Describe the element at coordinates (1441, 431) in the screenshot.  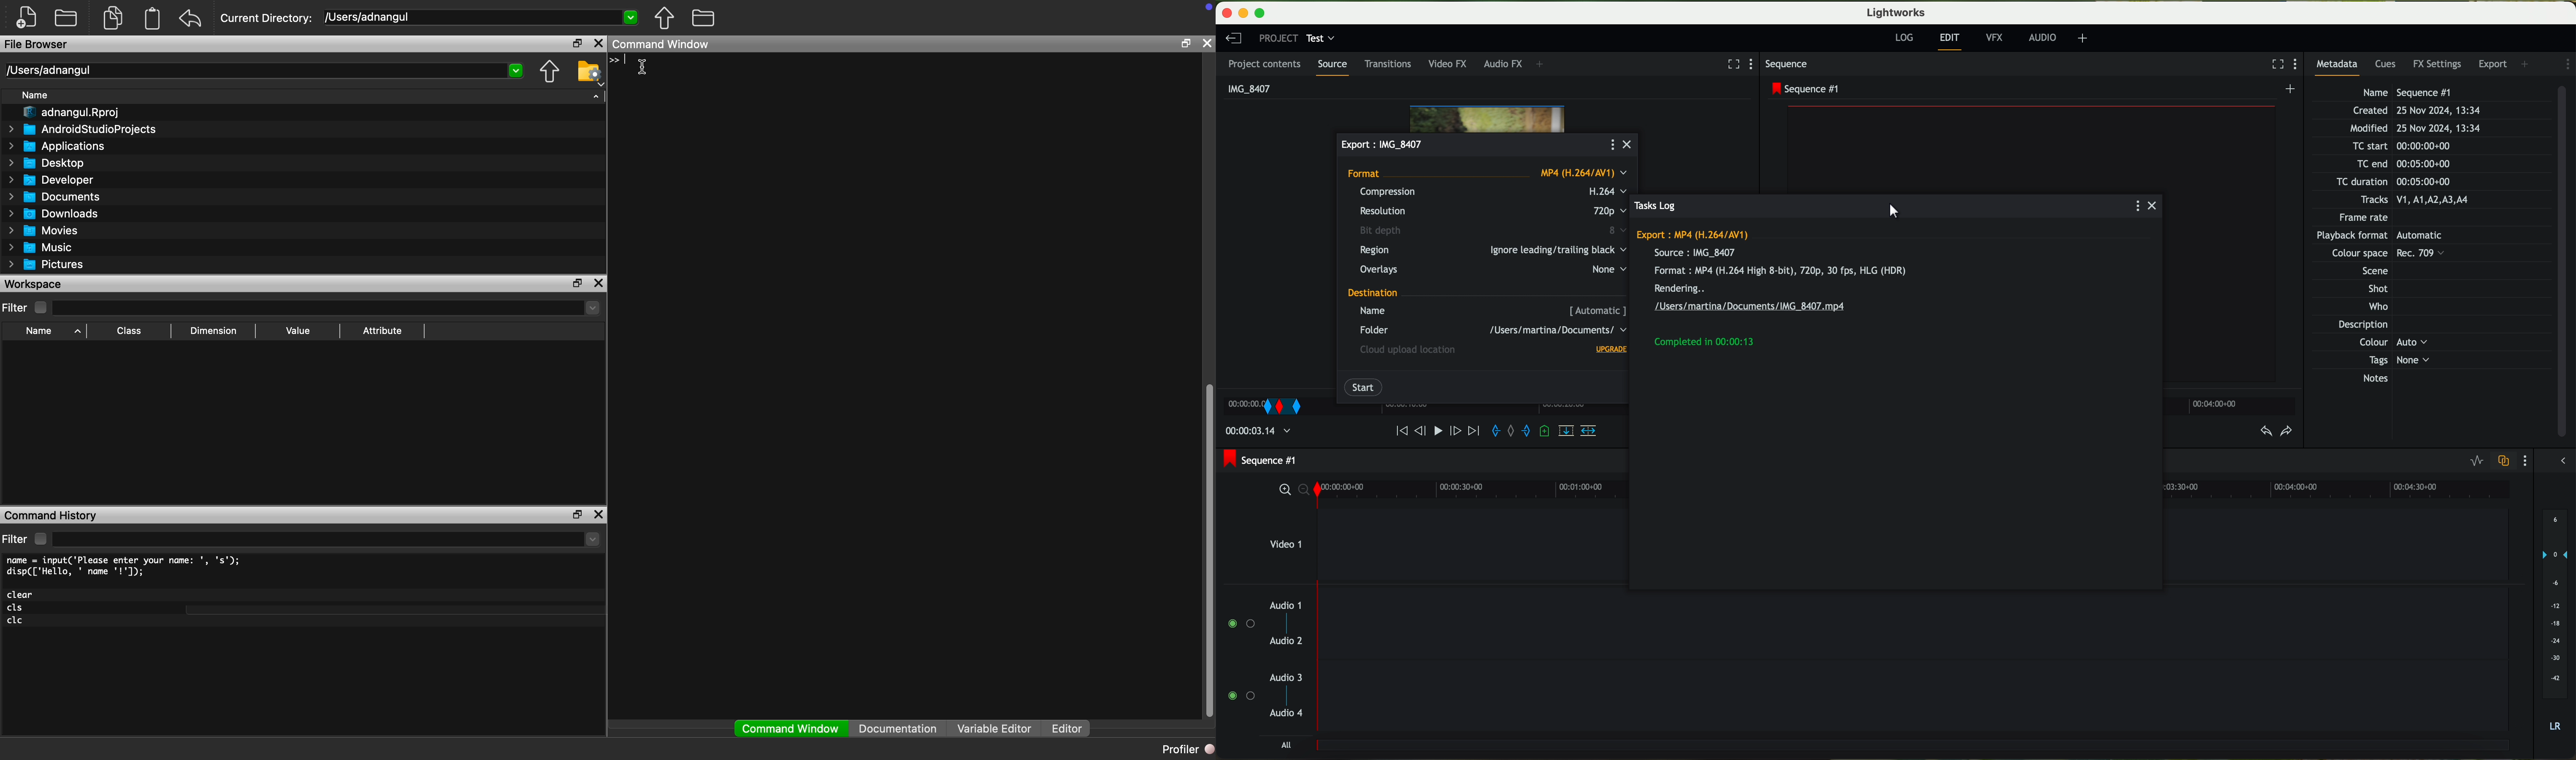
I see ` play` at that location.